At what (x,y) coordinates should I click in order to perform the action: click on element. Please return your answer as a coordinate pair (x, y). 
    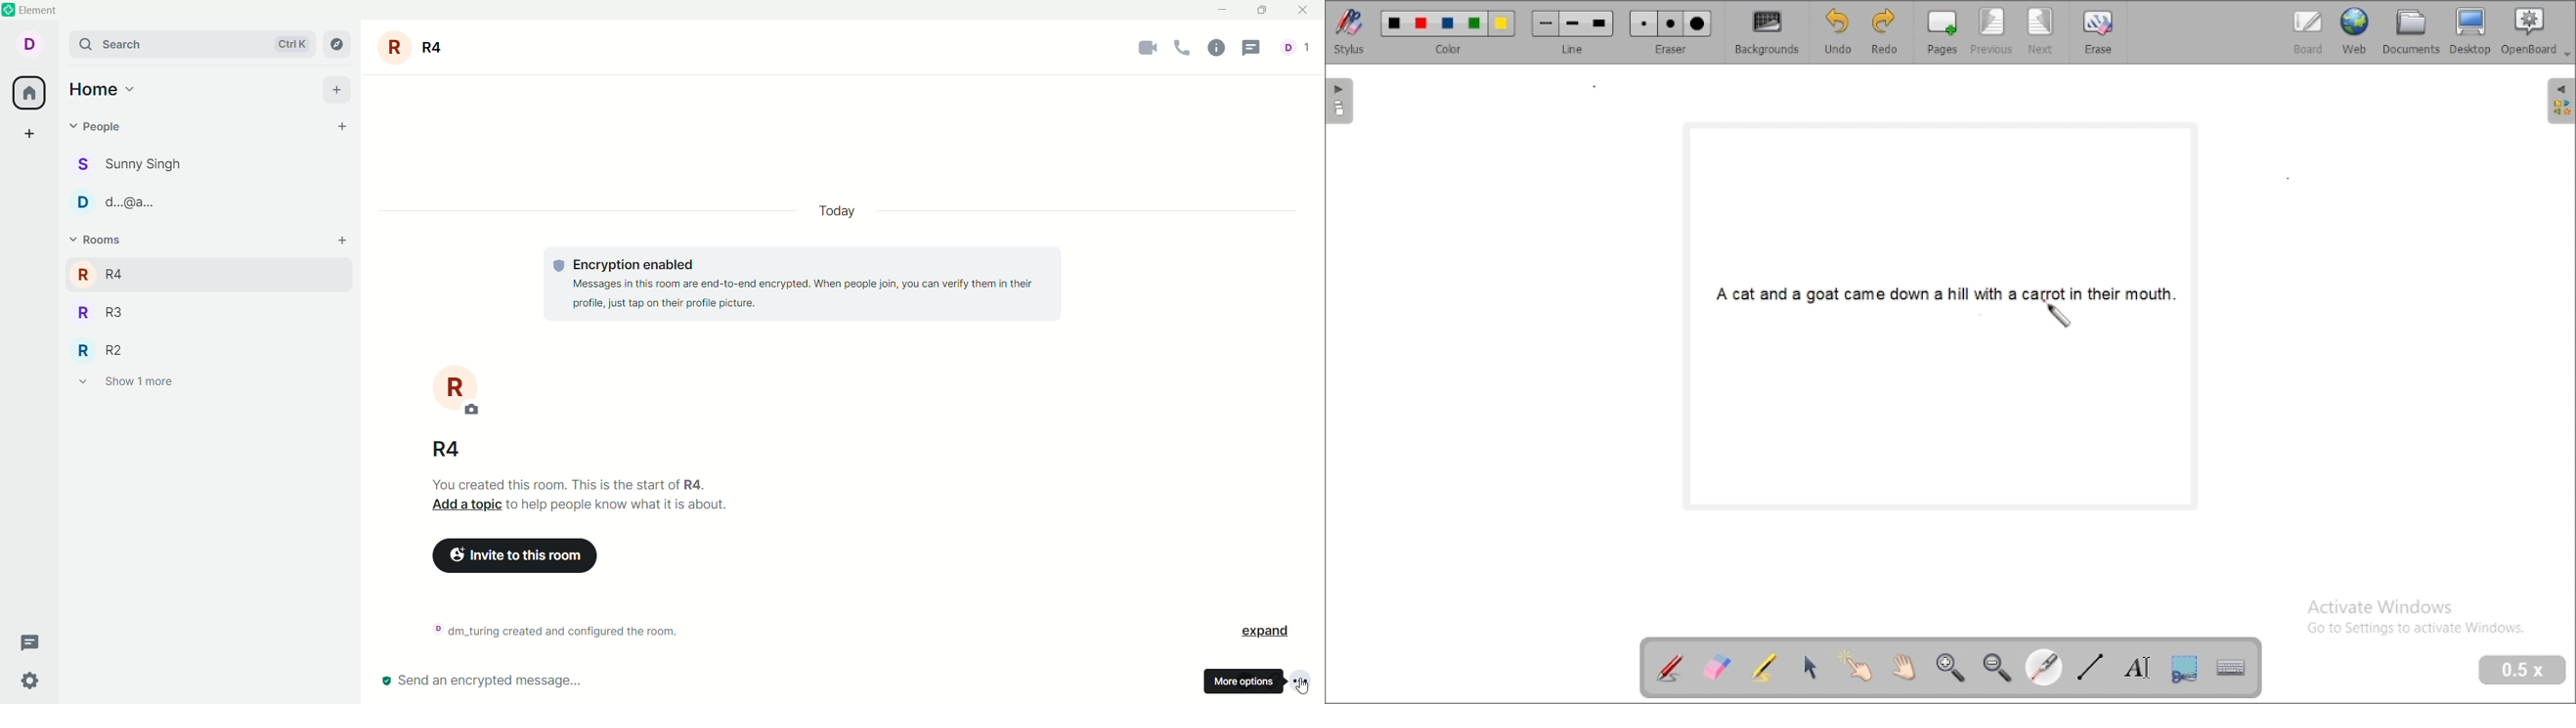
    Looking at the image, I should click on (48, 10).